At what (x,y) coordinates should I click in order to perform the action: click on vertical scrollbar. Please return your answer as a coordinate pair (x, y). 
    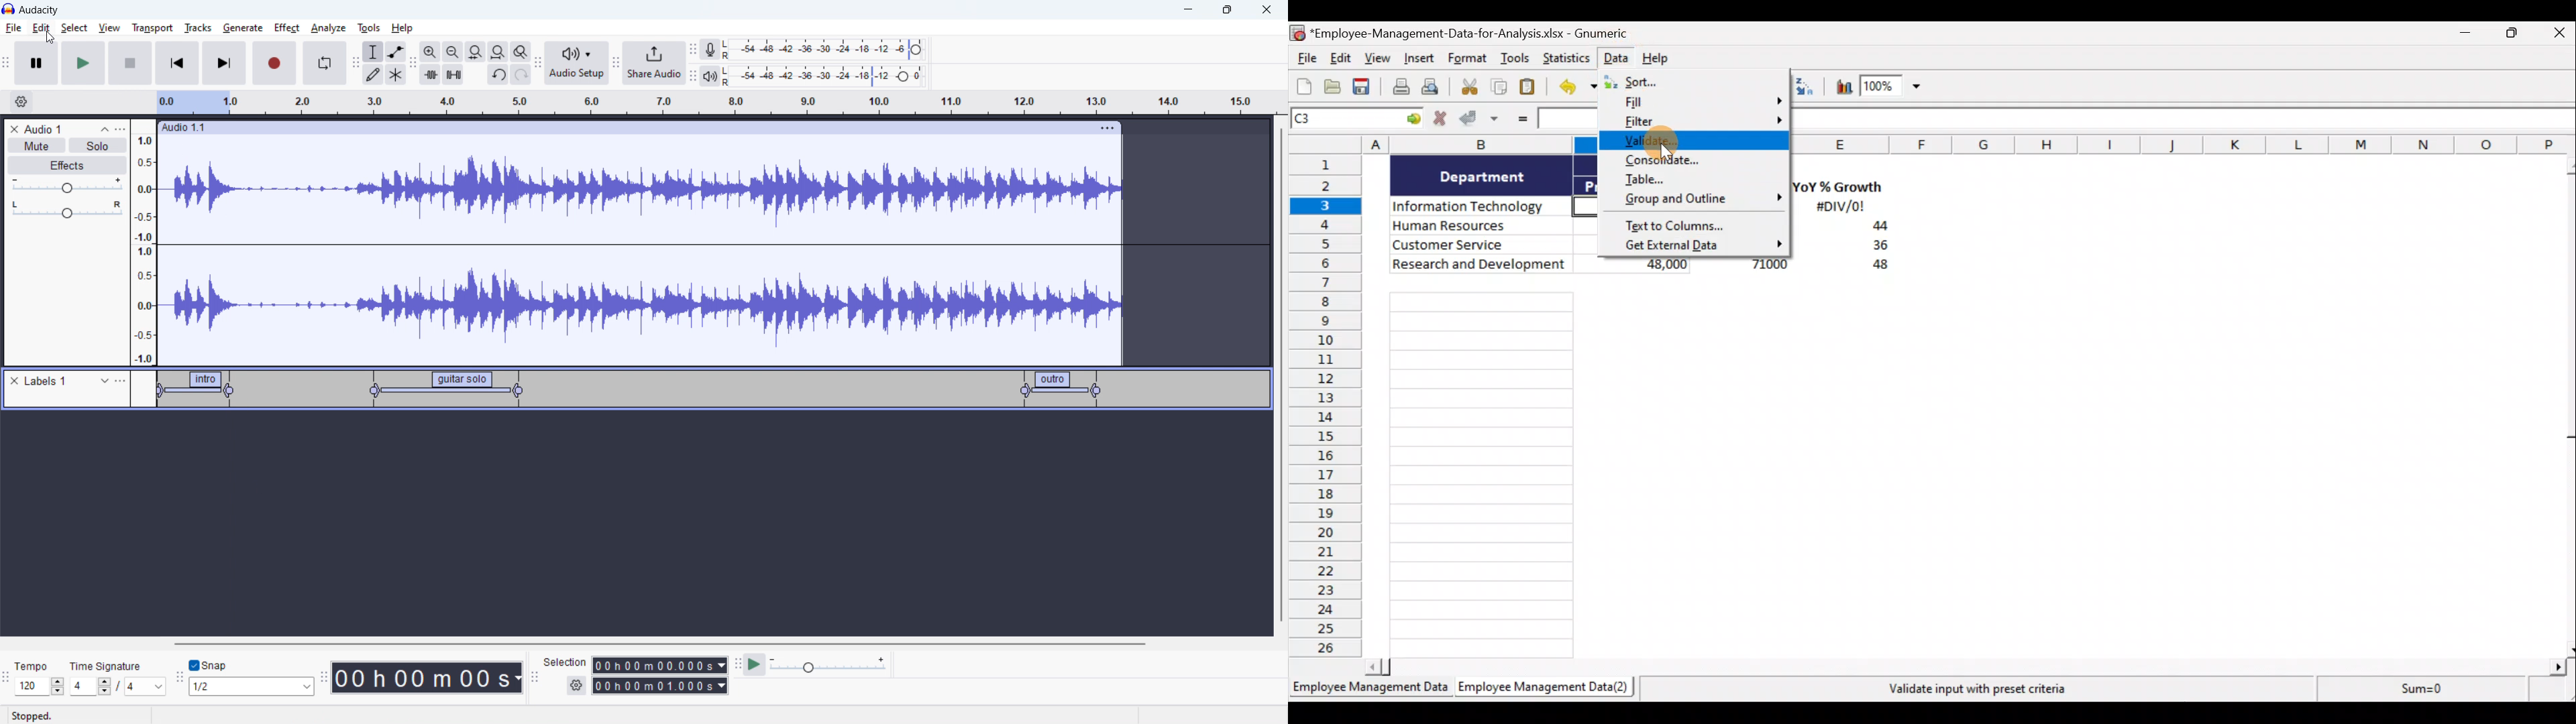
    Looking at the image, I should click on (1280, 377).